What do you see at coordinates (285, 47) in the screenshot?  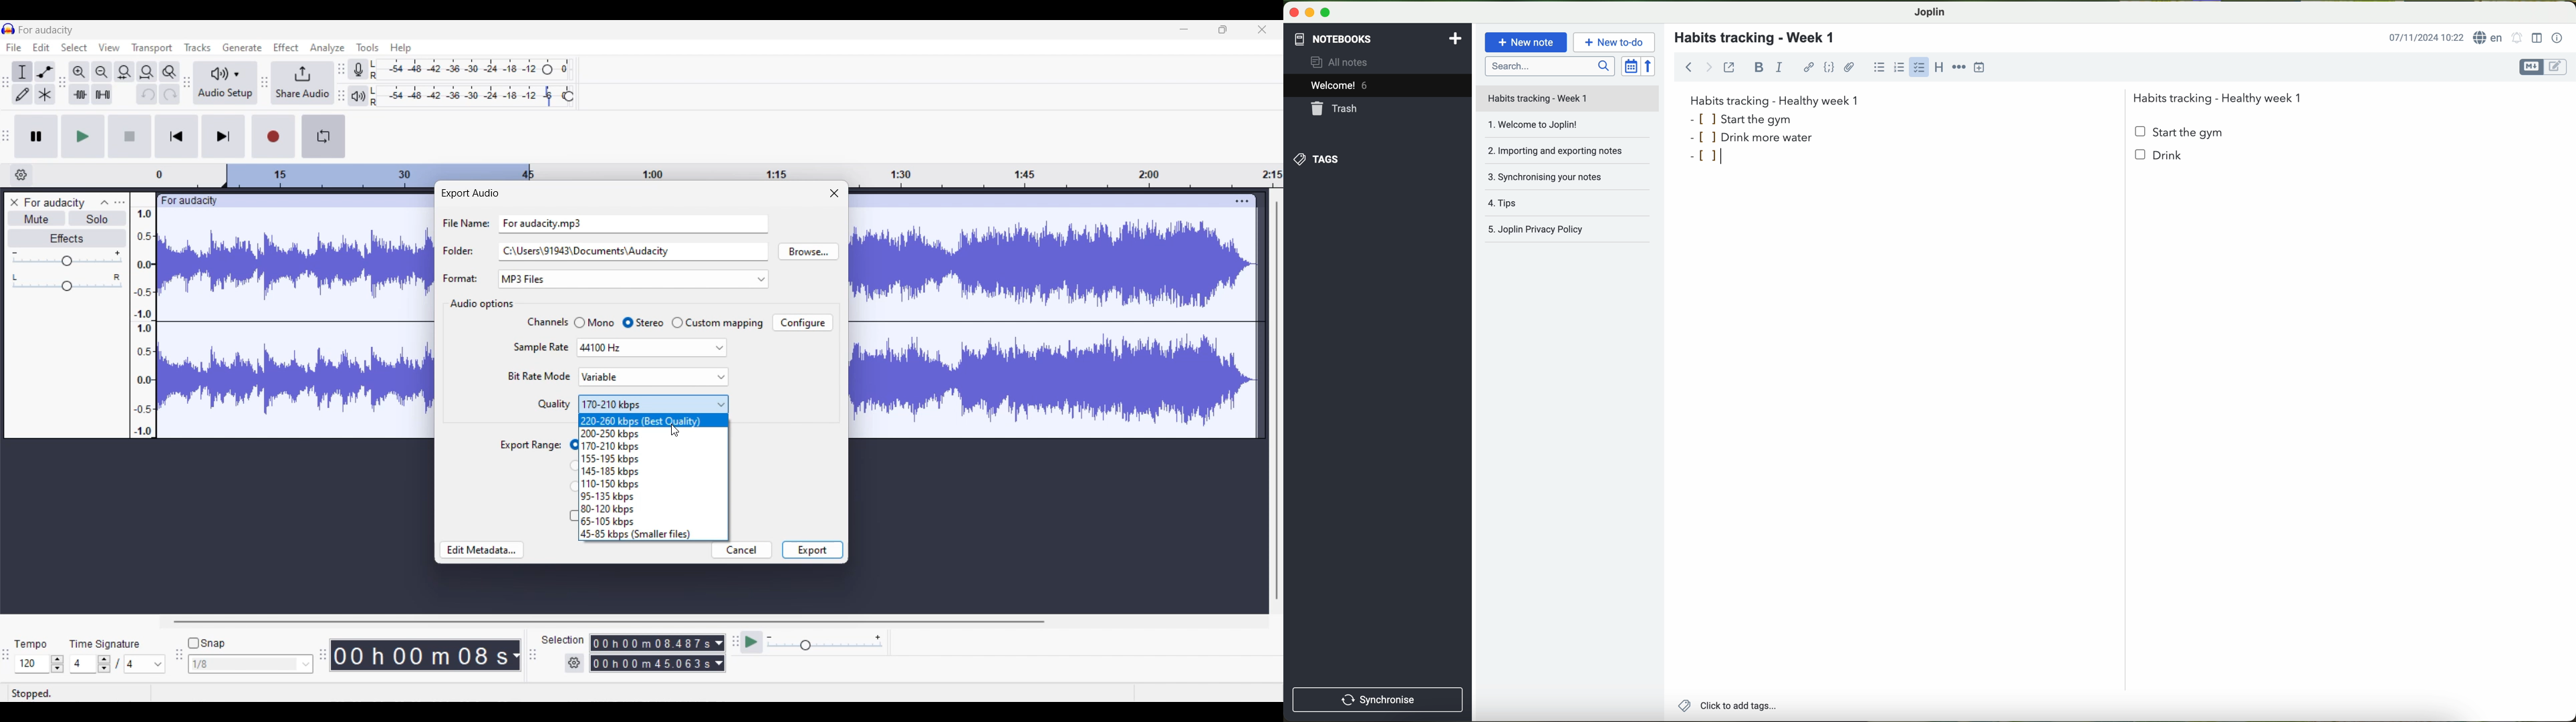 I see `Effect menu` at bounding box center [285, 47].